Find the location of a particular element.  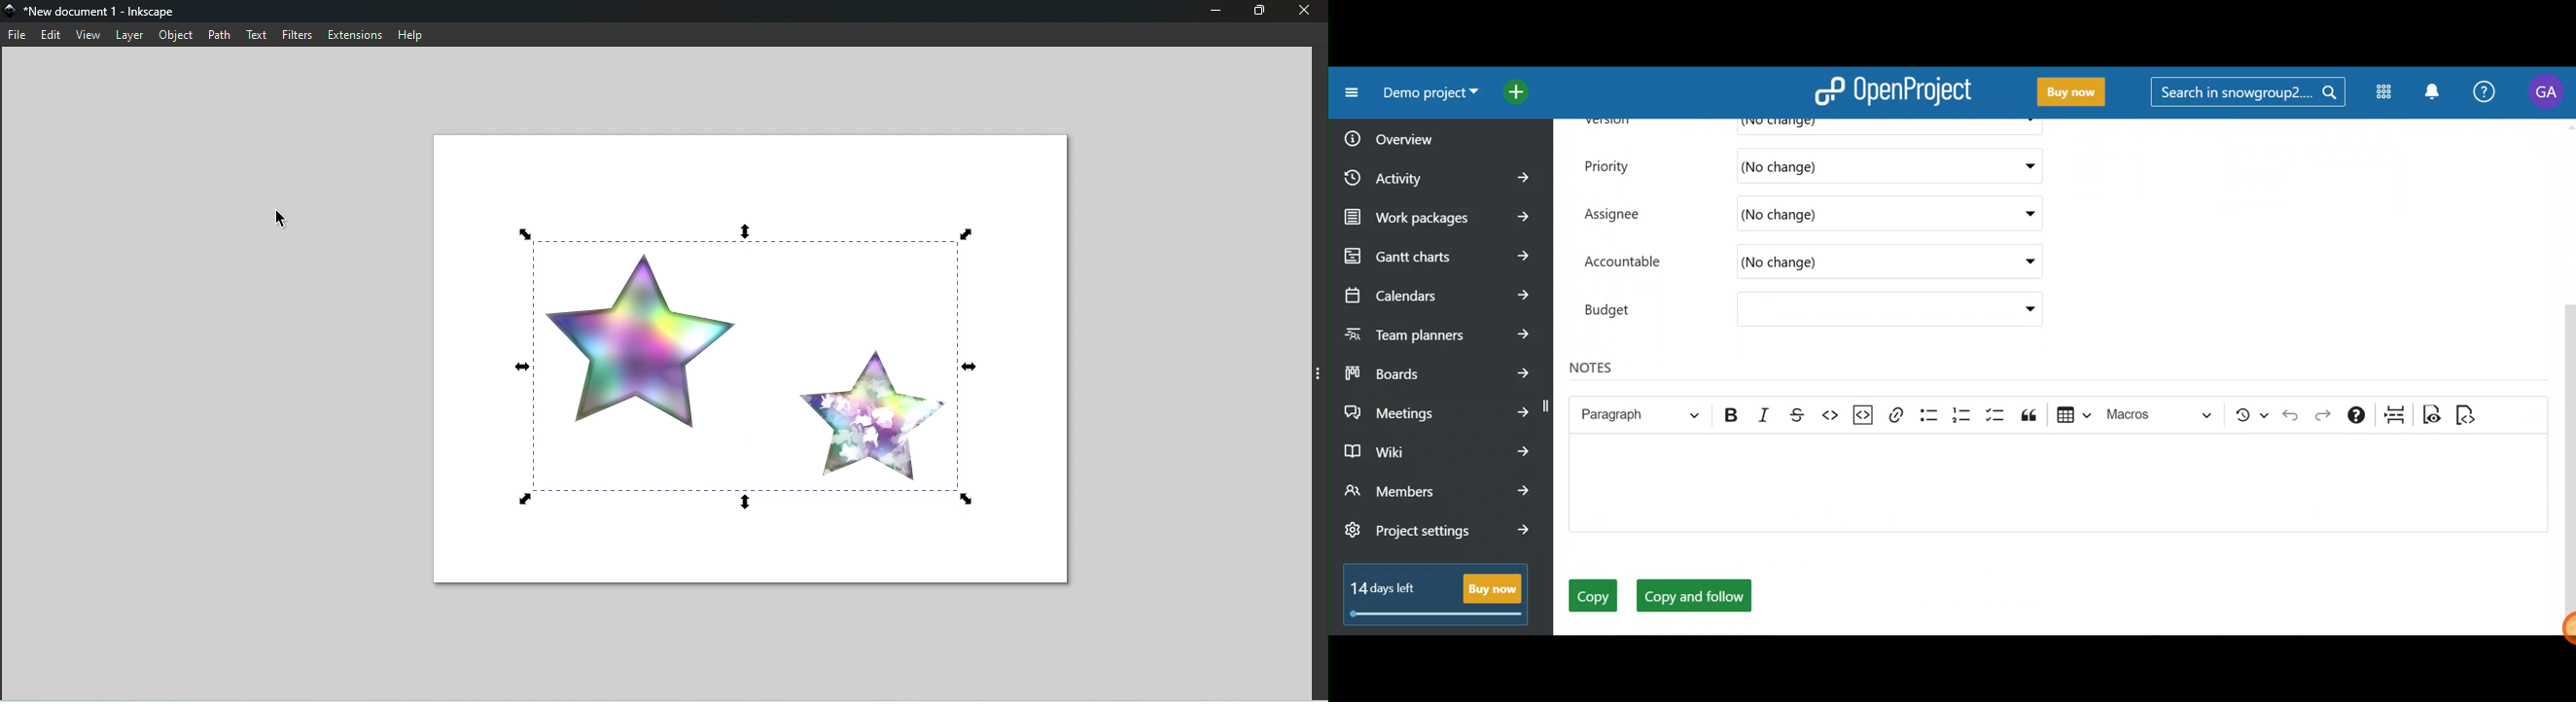

To-do list is located at coordinates (1997, 417).